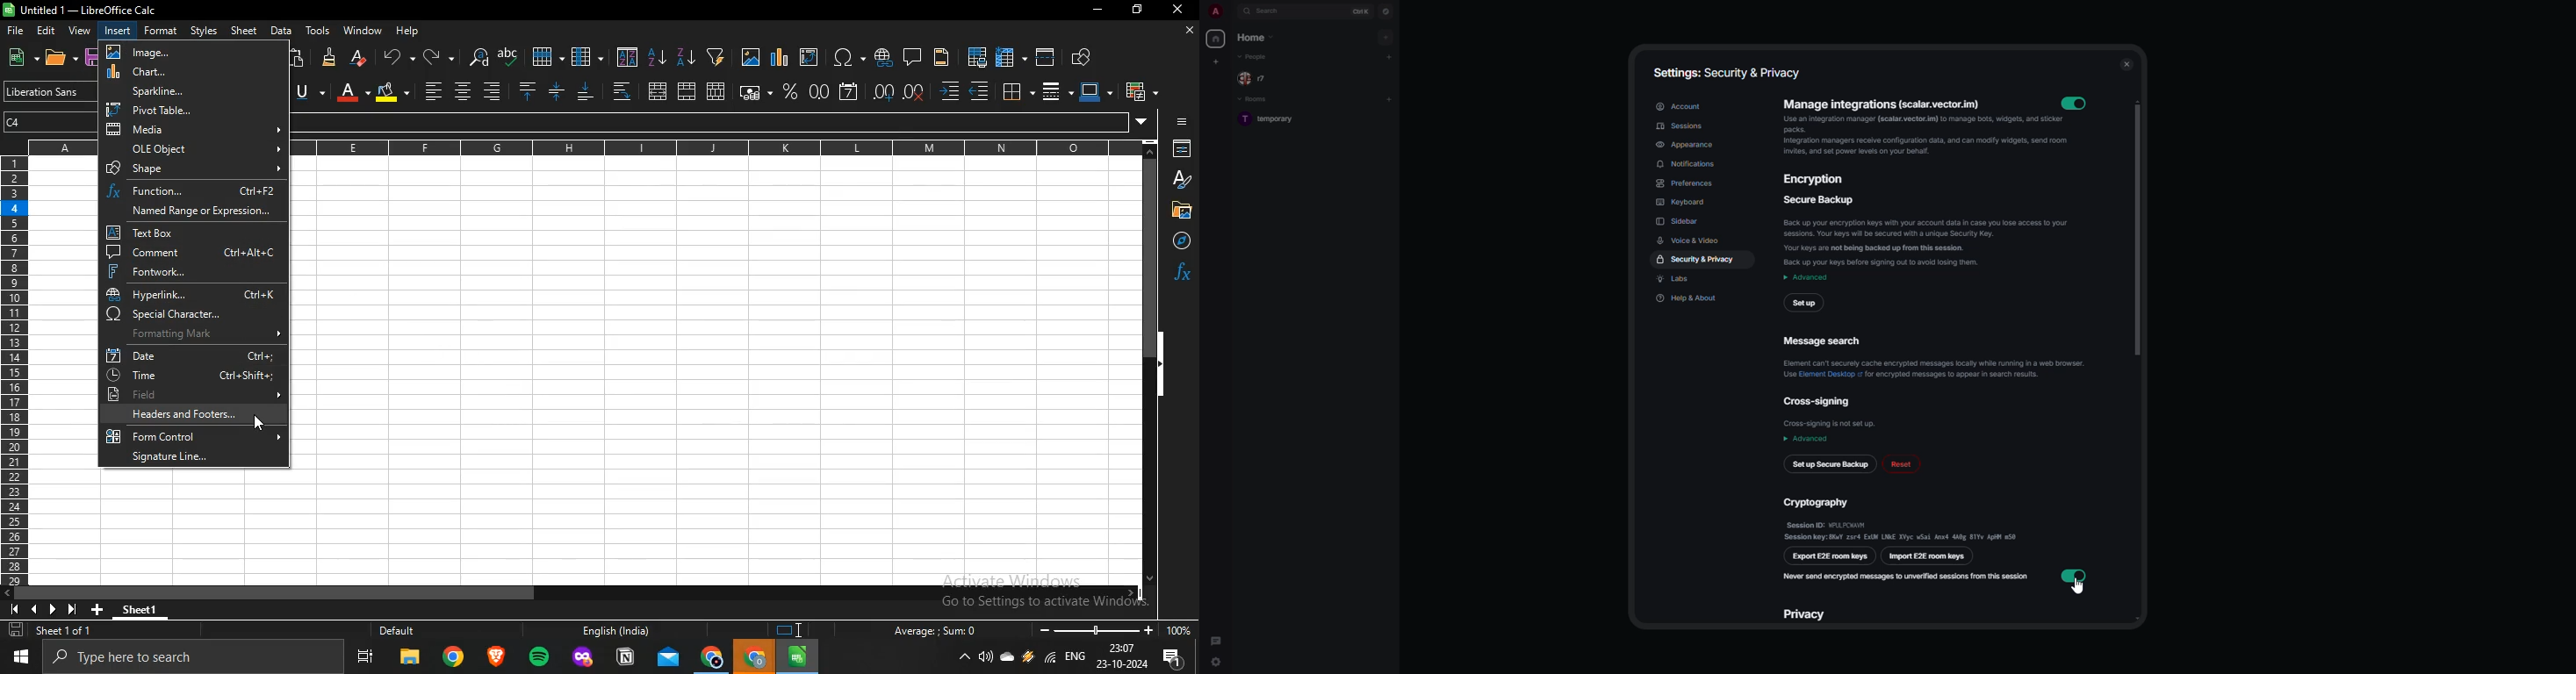  What do you see at coordinates (280, 30) in the screenshot?
I see `data` at bounding box center [280, 30].